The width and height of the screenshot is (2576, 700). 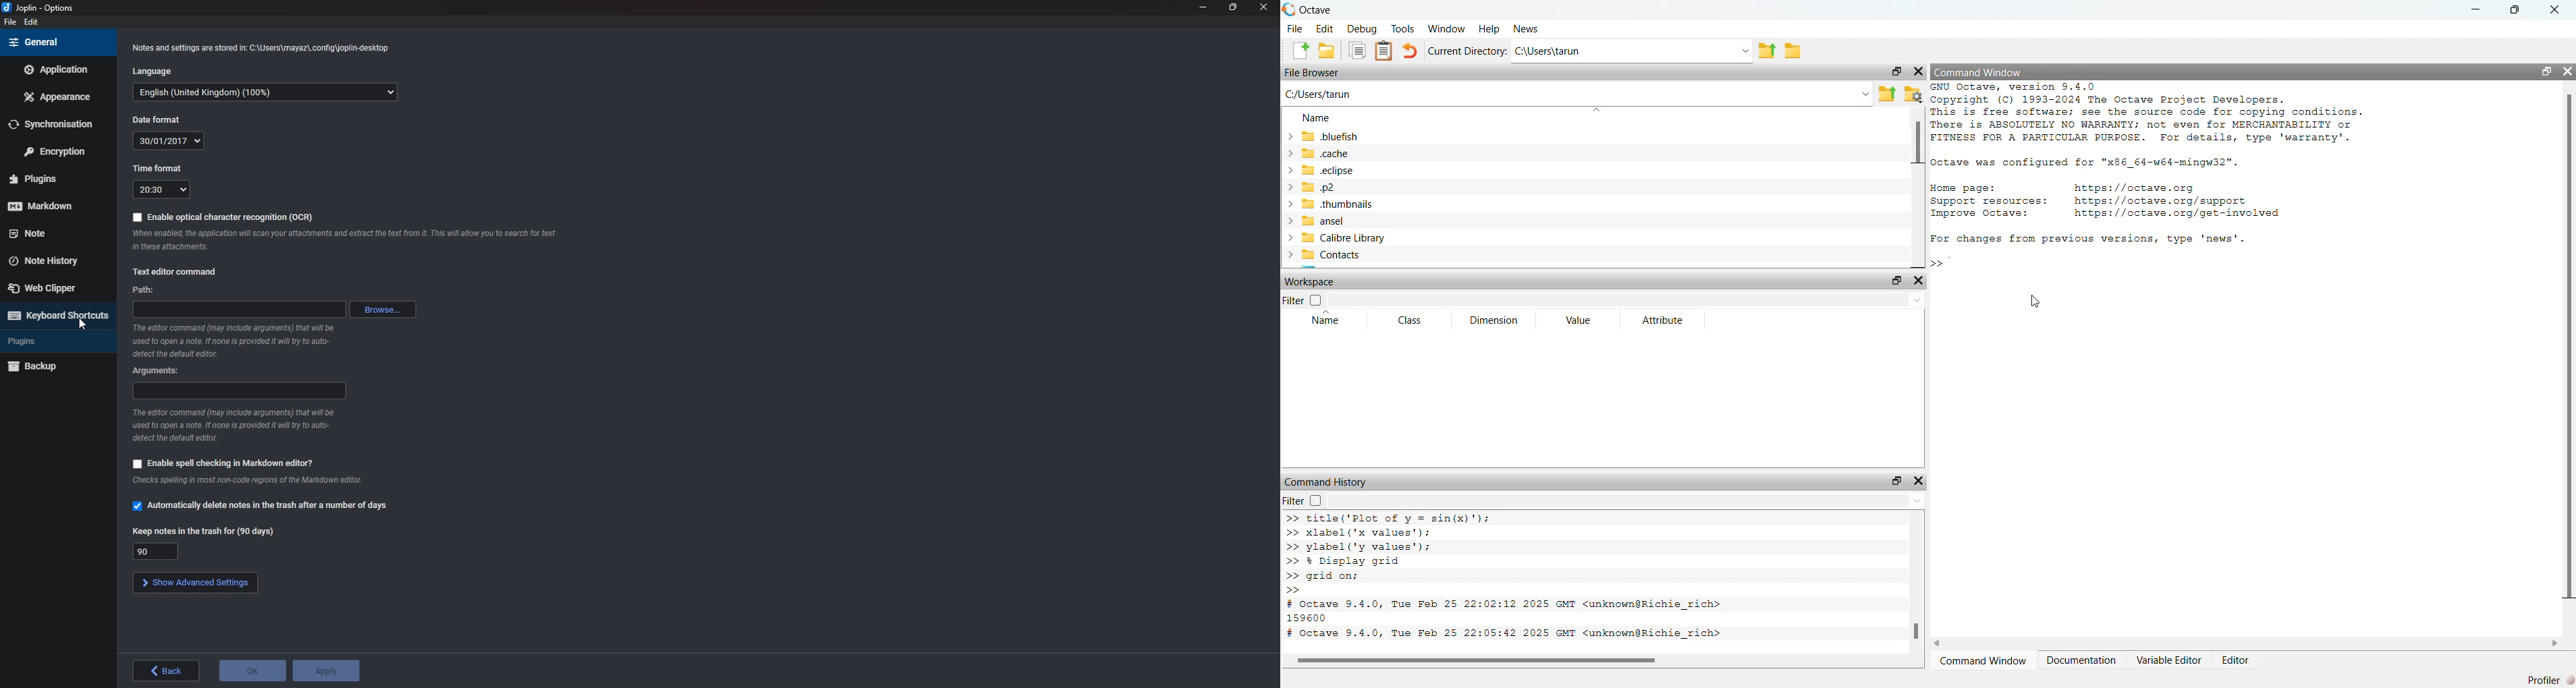 I want to click on Back up, so click(x=55, y=365).